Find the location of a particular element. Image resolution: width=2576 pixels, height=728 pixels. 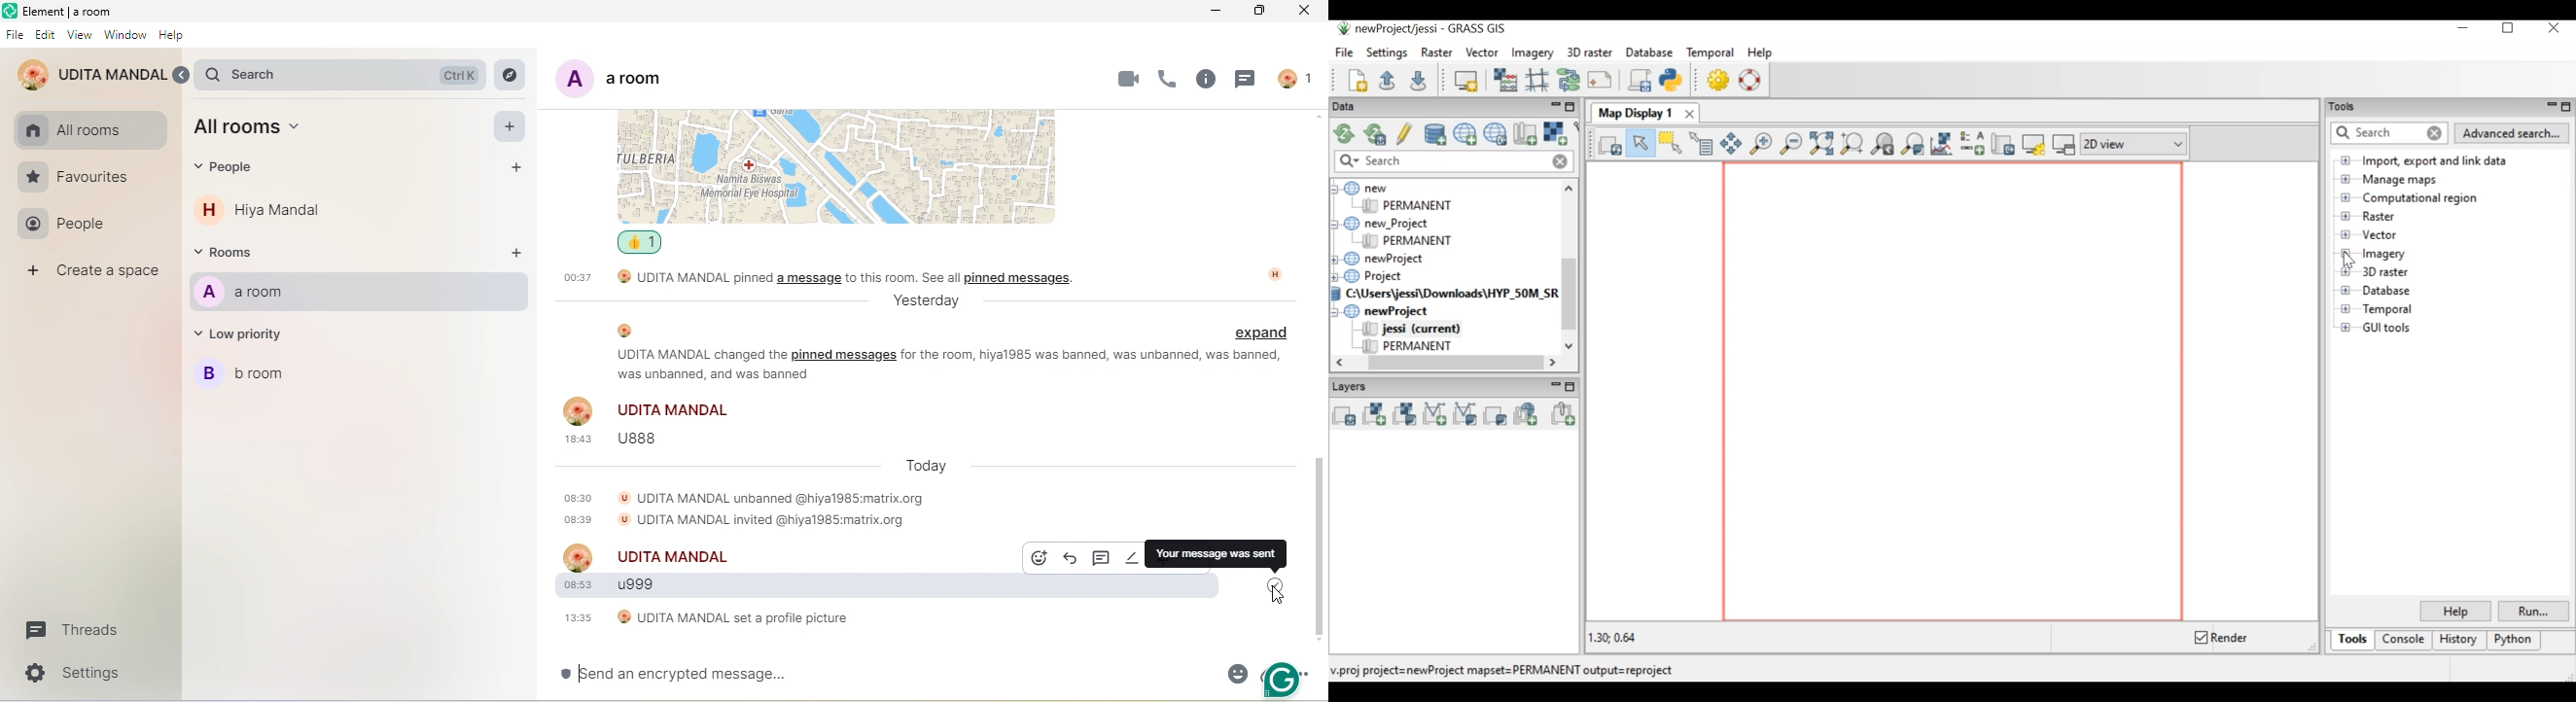

UDITA MANDAL is located at coordinates (89, 74).